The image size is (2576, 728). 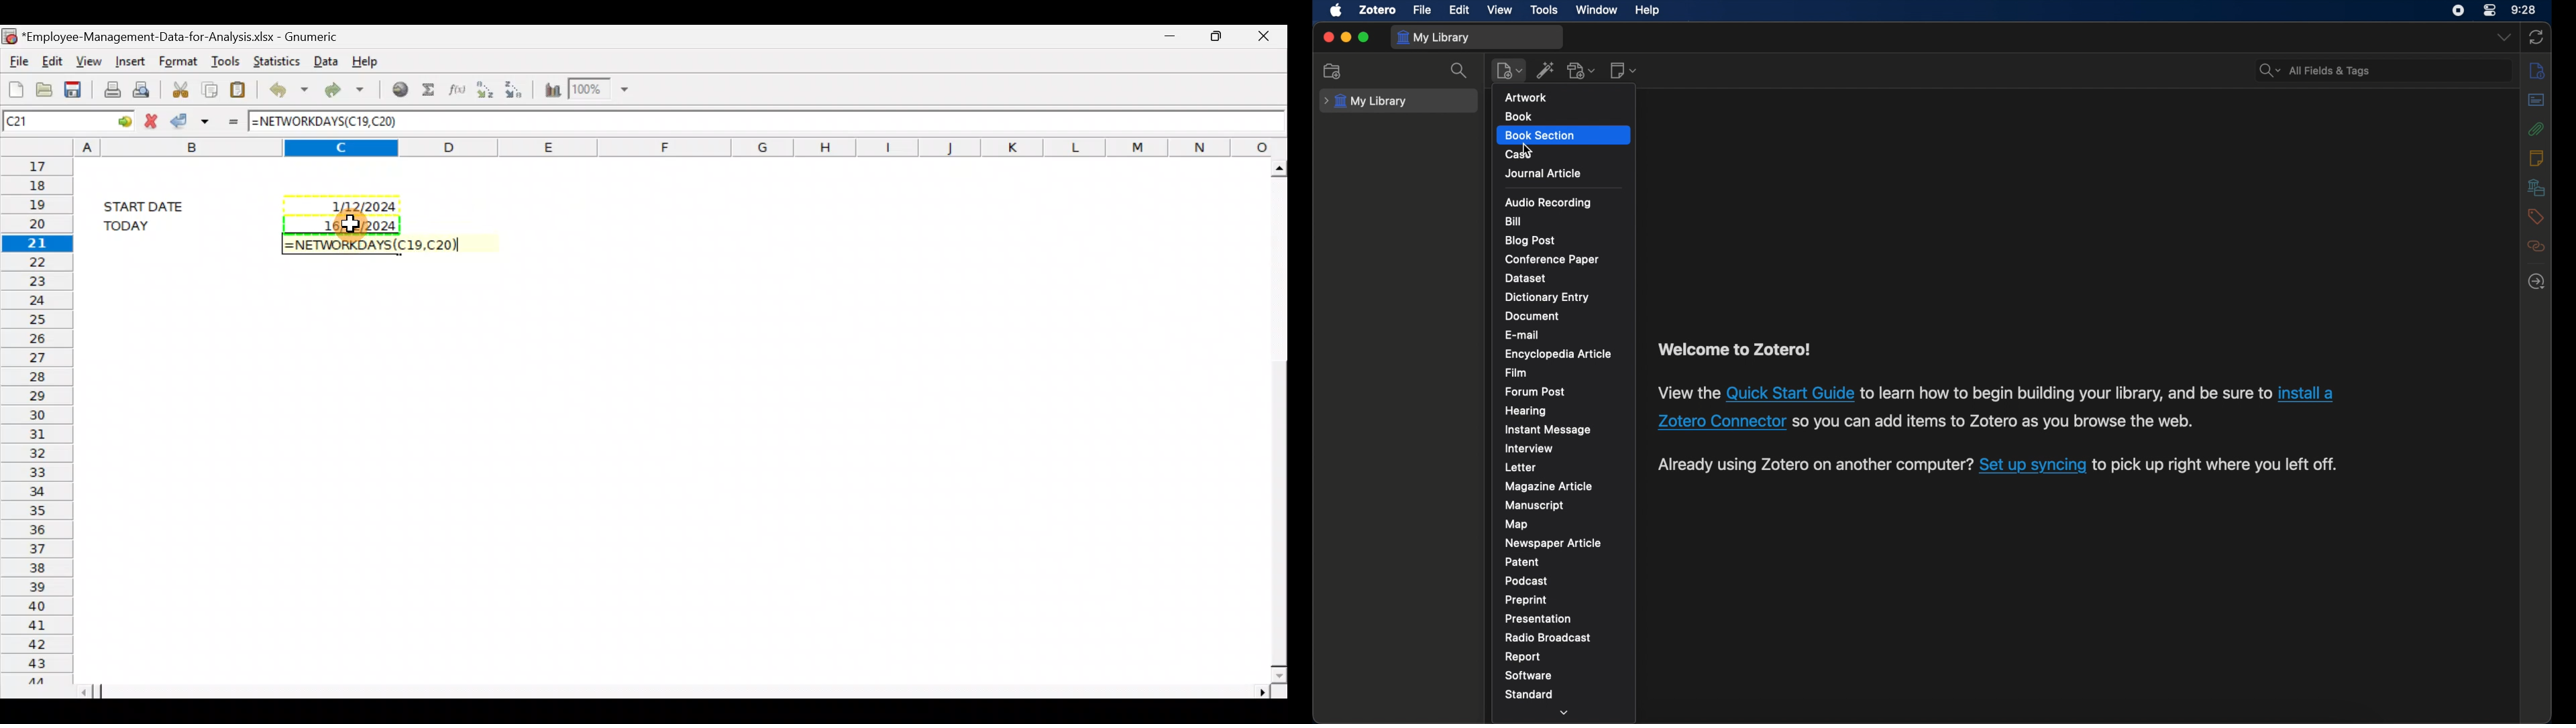 I want to click on software, so click(x=1528, y=675).